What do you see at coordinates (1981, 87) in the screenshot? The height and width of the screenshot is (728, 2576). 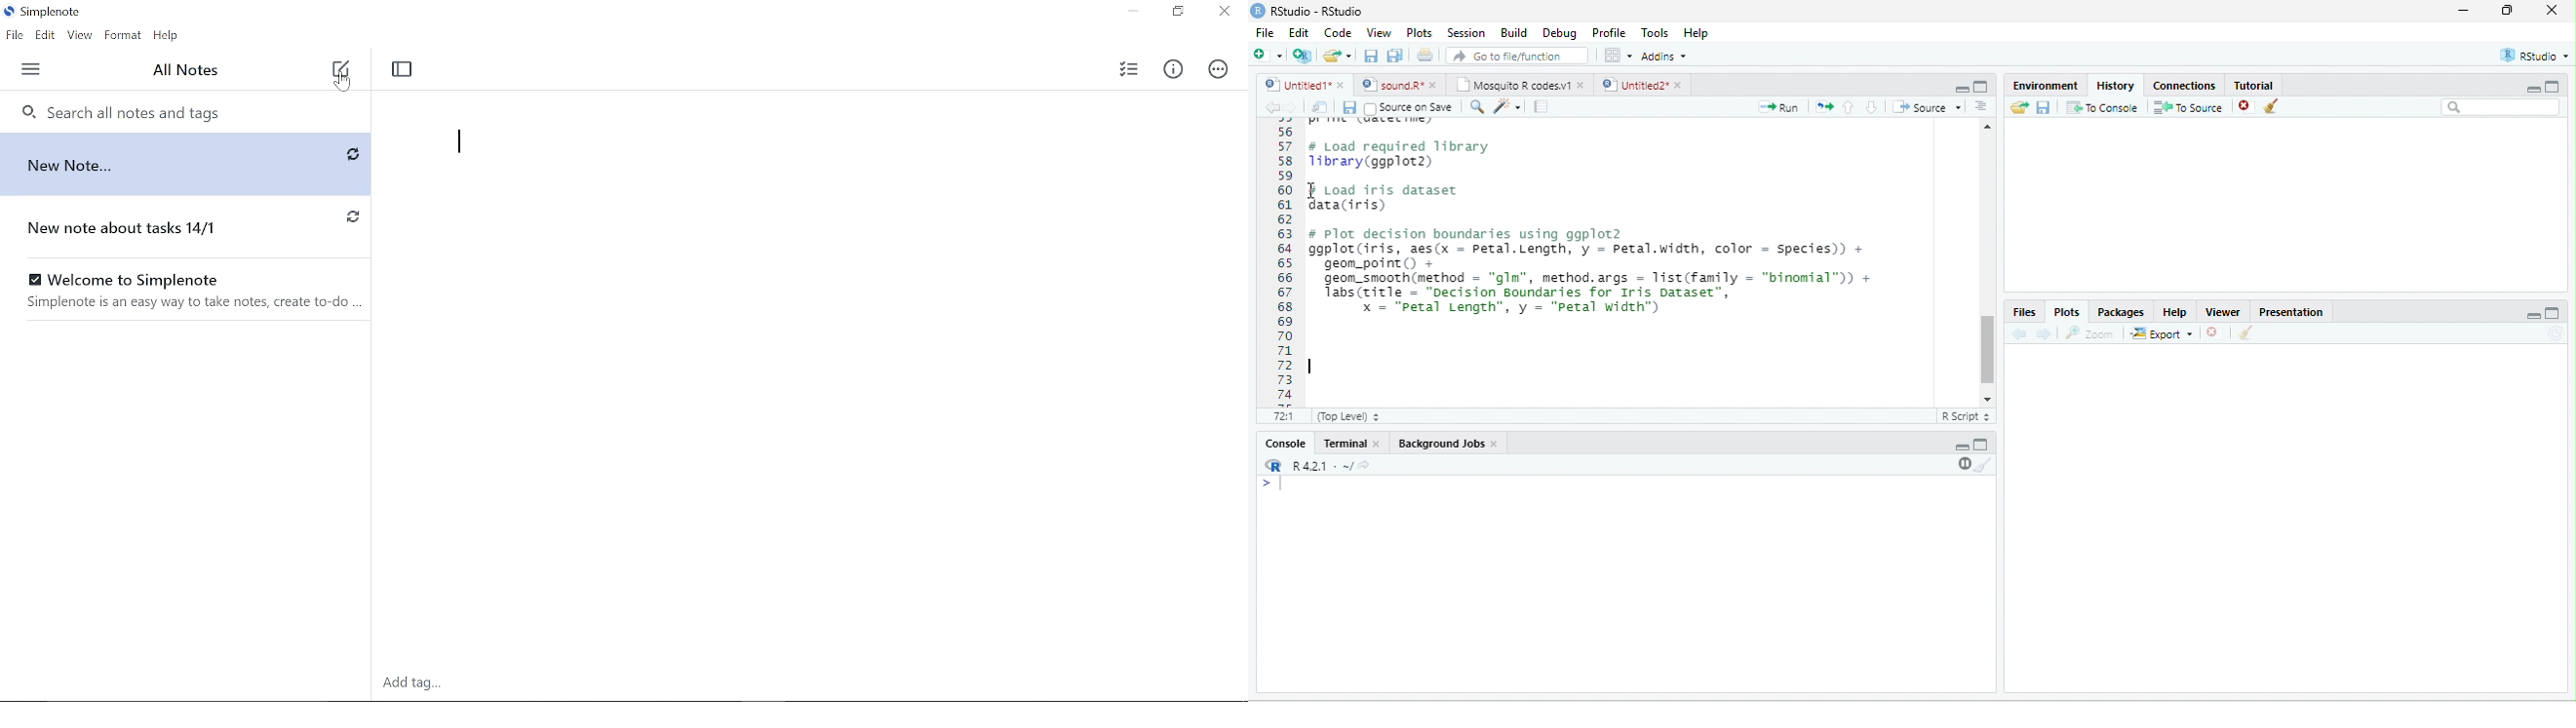 I see `maximize` at bounding box center [1981, 87].